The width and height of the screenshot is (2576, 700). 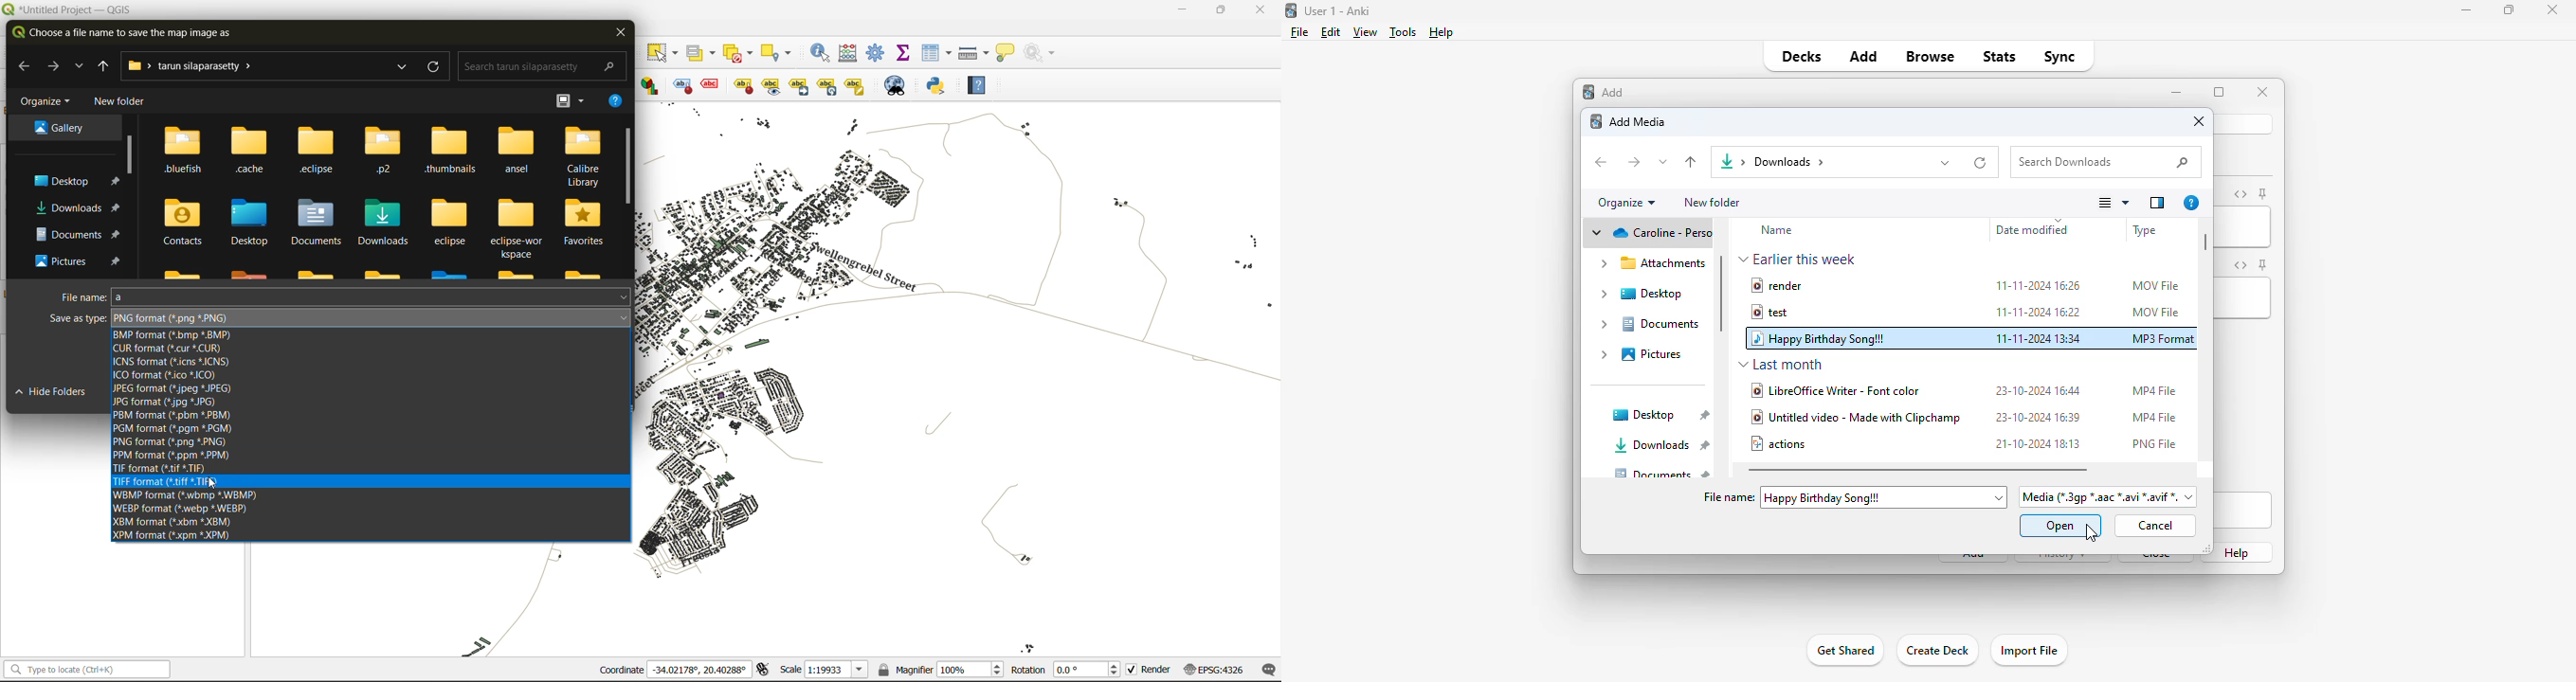 I want to click on get shared, so click(x=1844, y=651).